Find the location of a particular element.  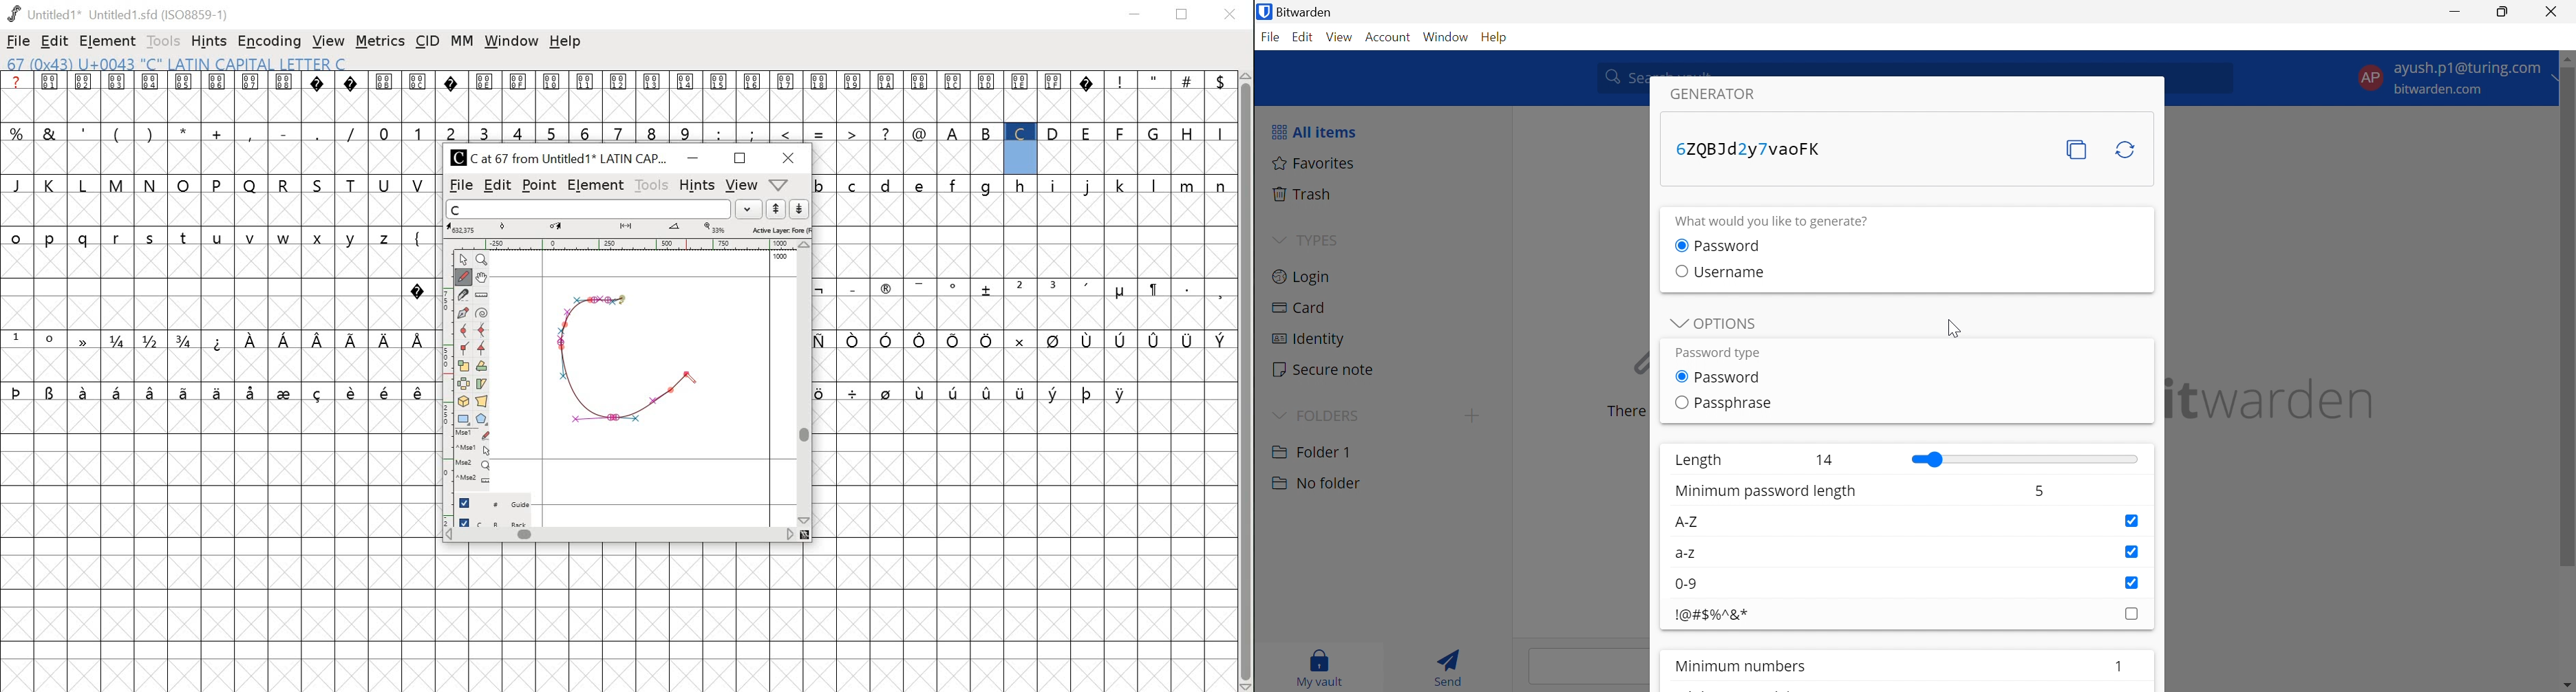

3D rotate is located at coordinates (466, 402).